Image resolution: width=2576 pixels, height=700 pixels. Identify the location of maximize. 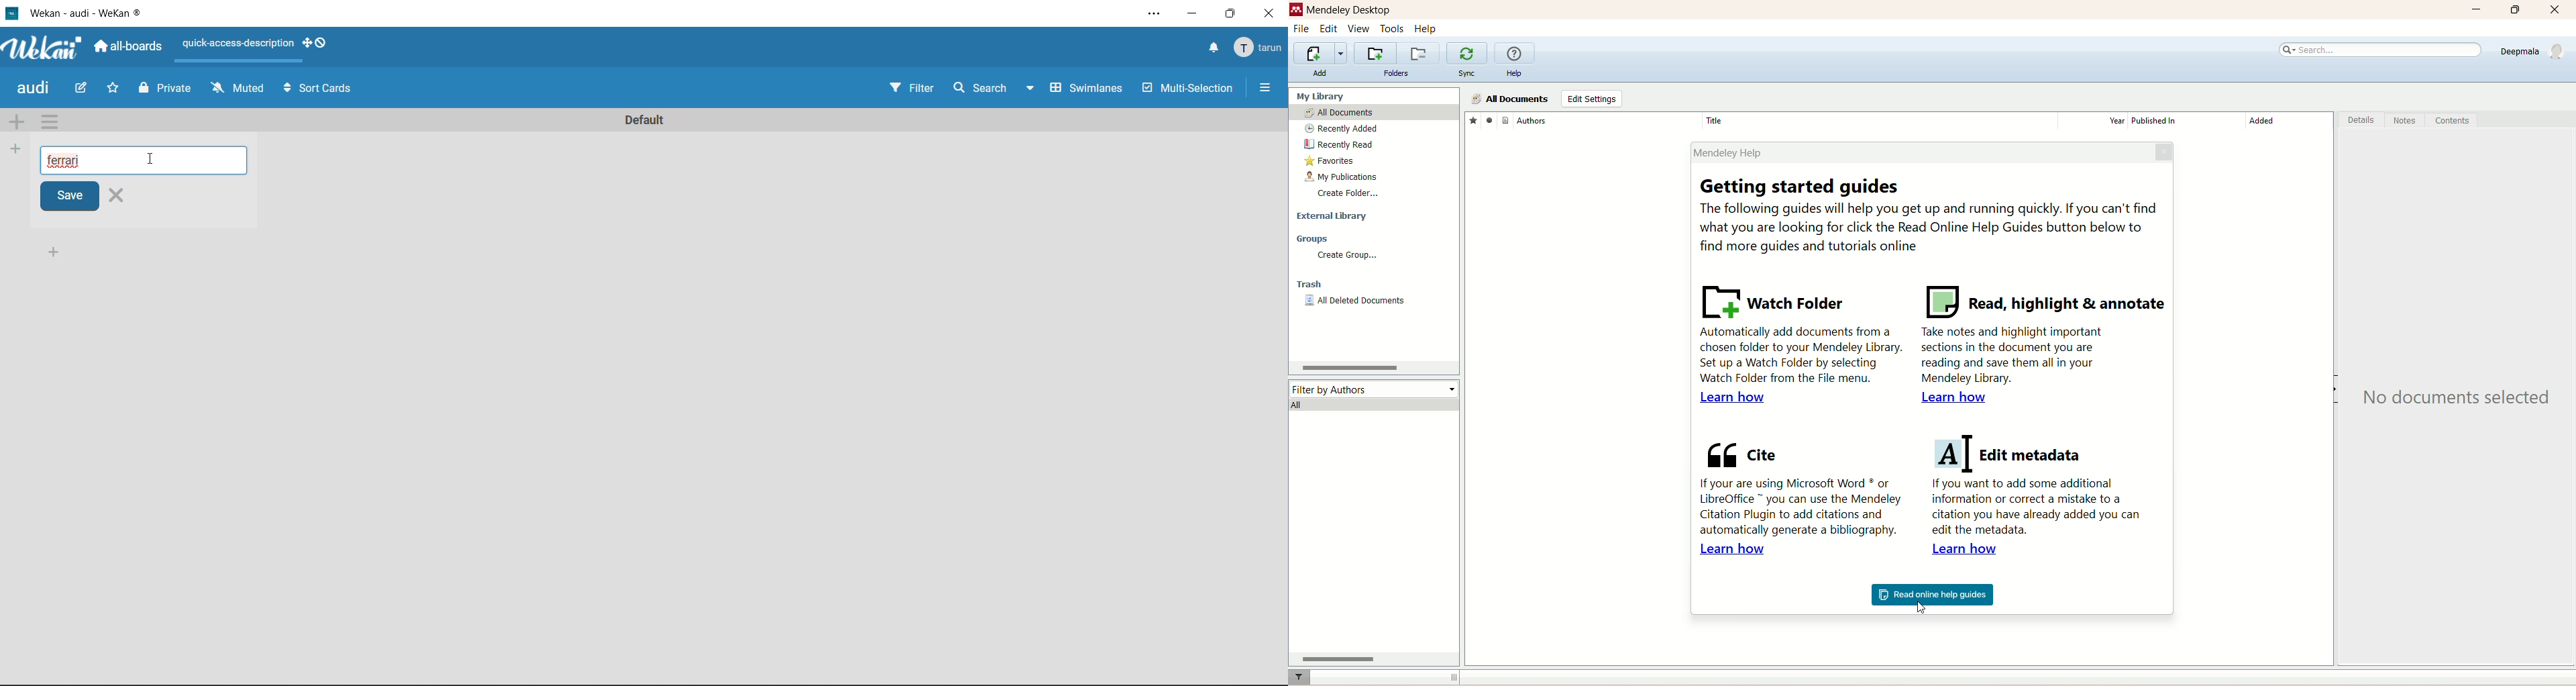
(1231, 14).